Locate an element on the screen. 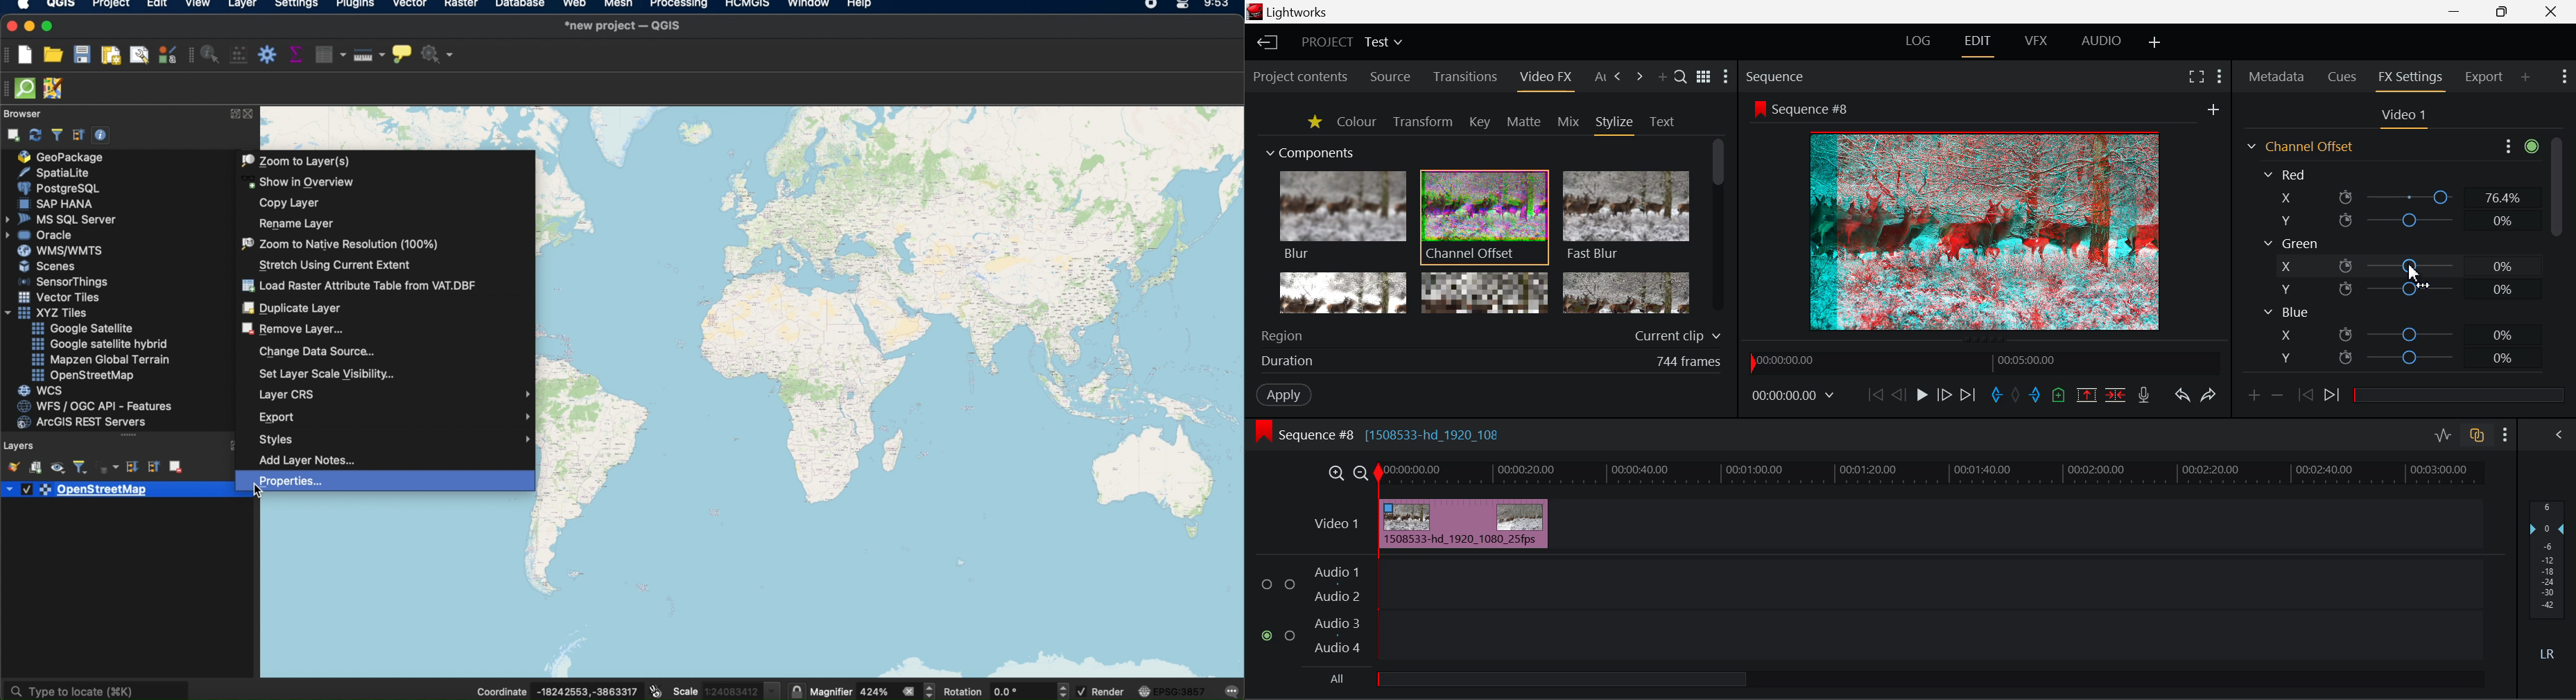 The image size is (2576, 700). Next Tab is located at coordinates (1619, 77).